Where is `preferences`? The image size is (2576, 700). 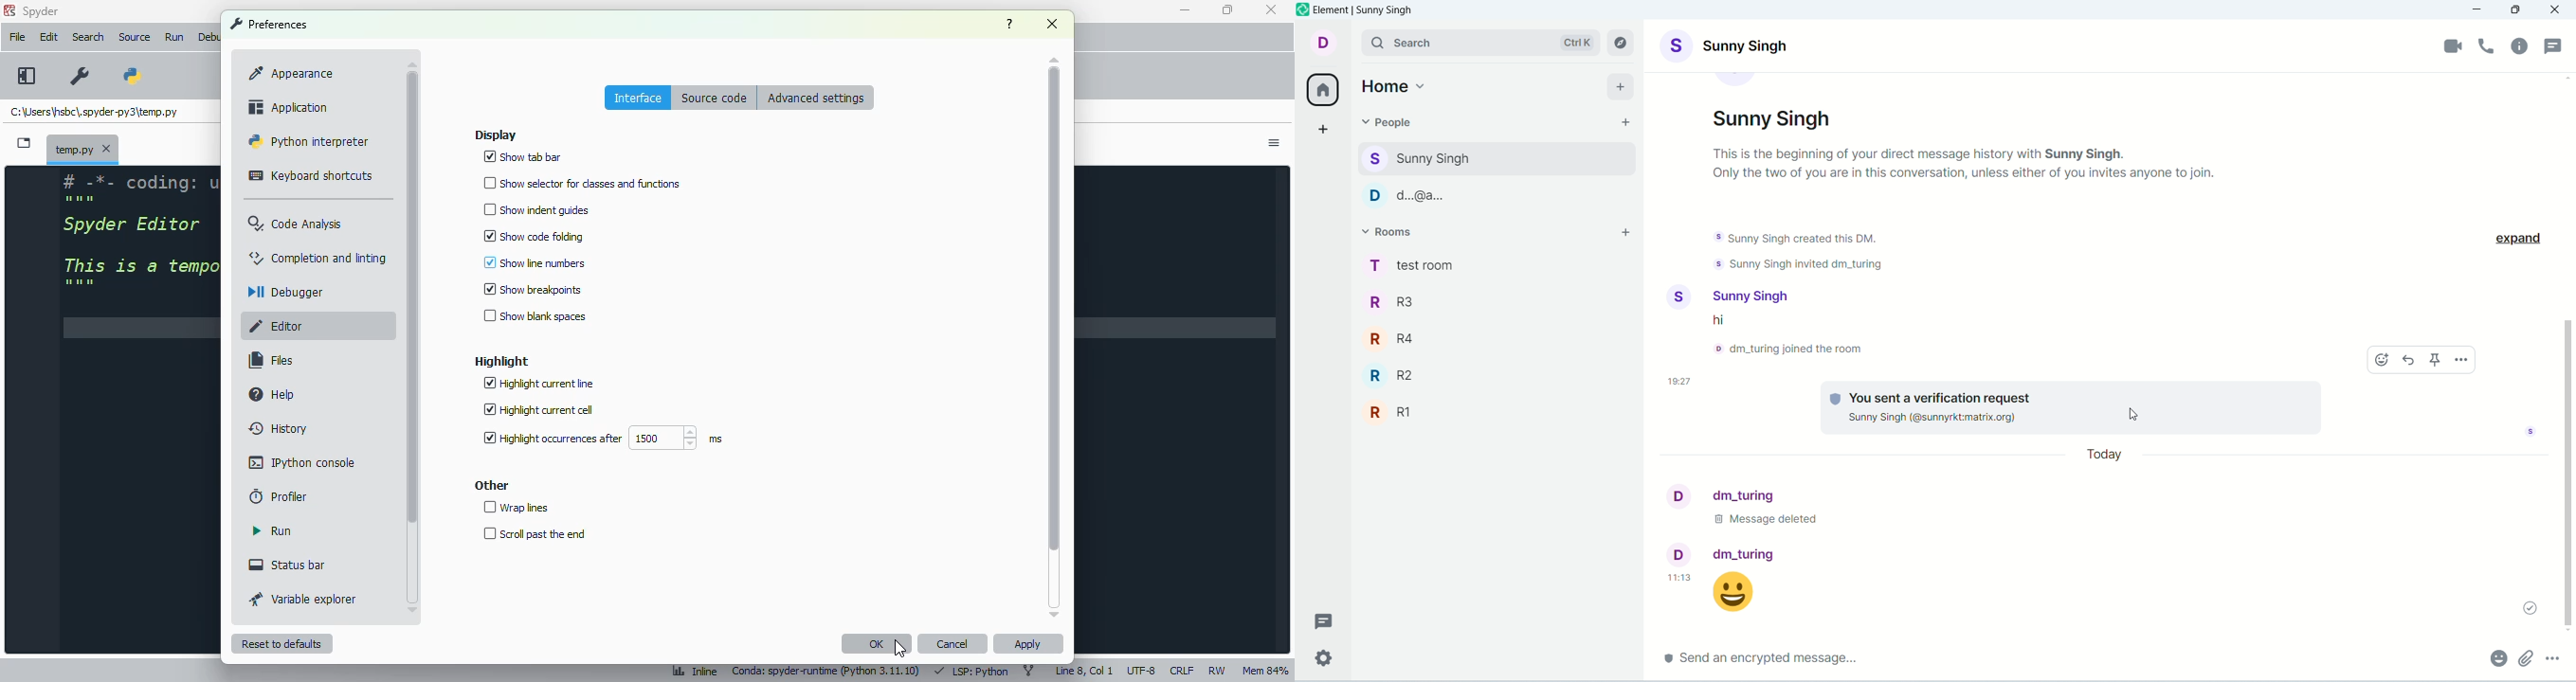 preferences is located at coordinates (269, 24).